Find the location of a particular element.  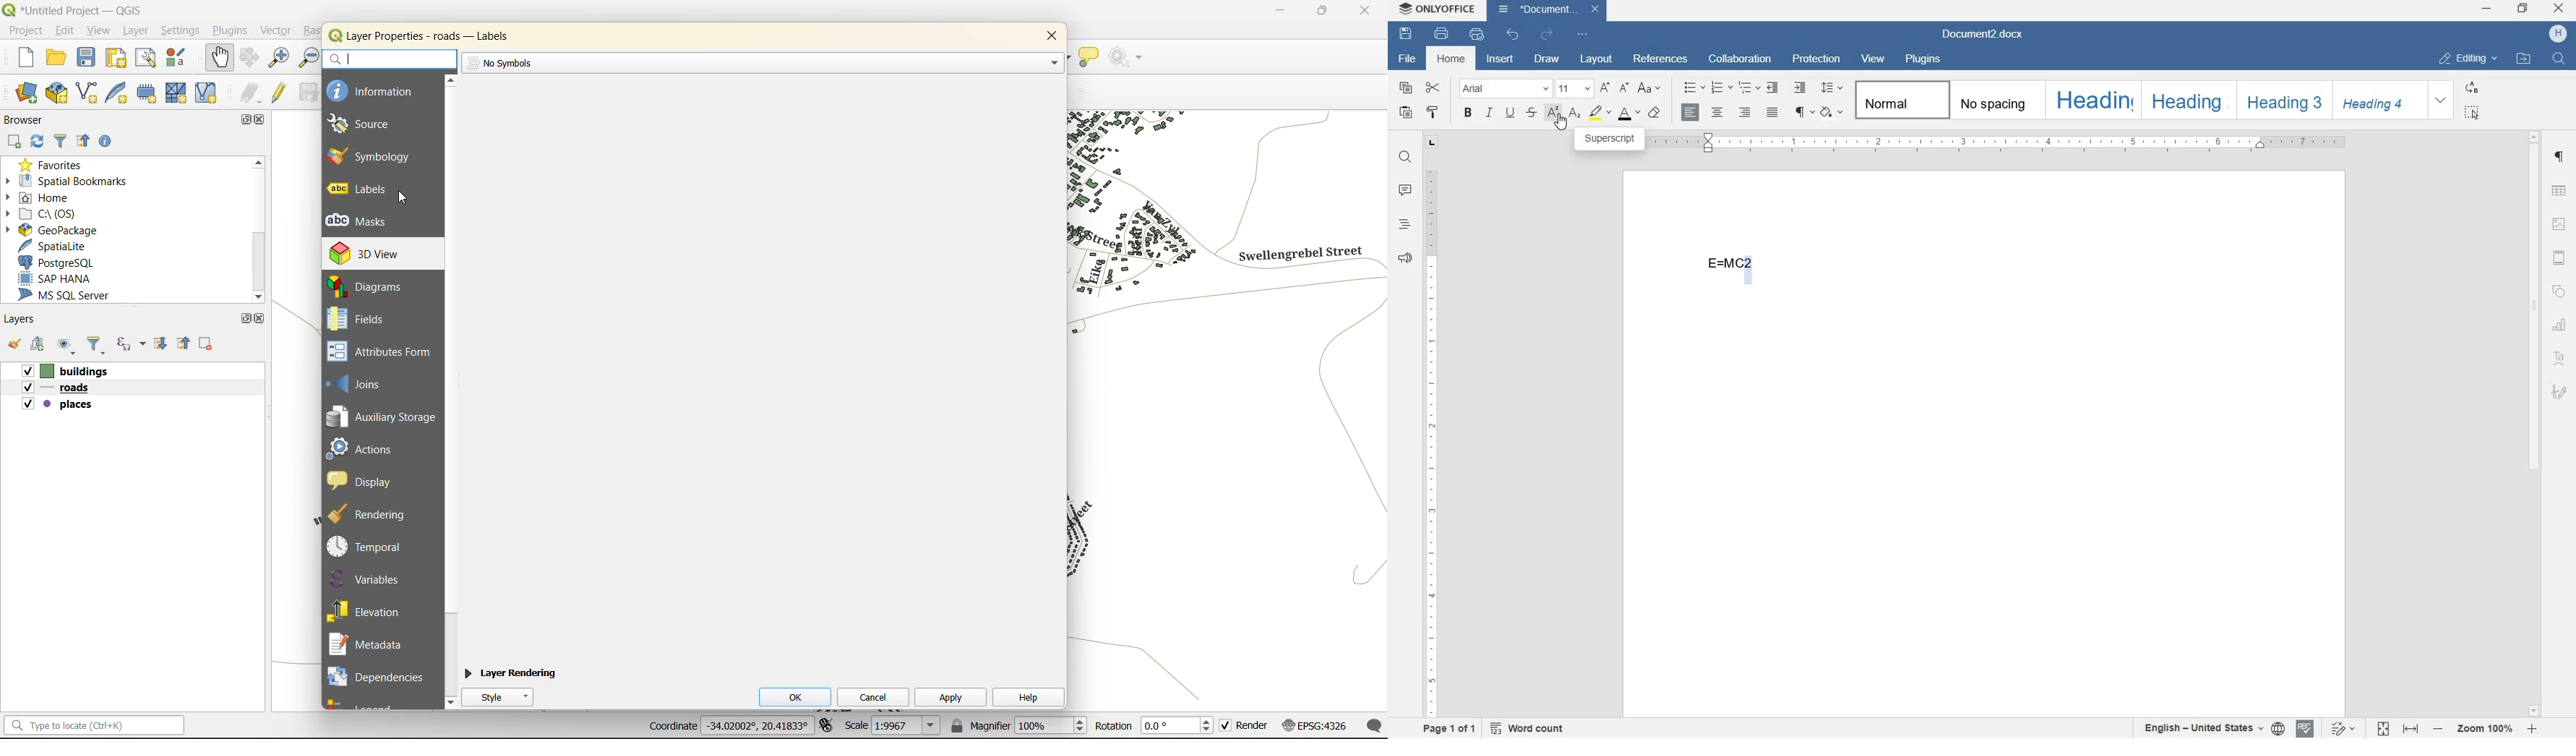

image is located at coordinates (2560, 224).